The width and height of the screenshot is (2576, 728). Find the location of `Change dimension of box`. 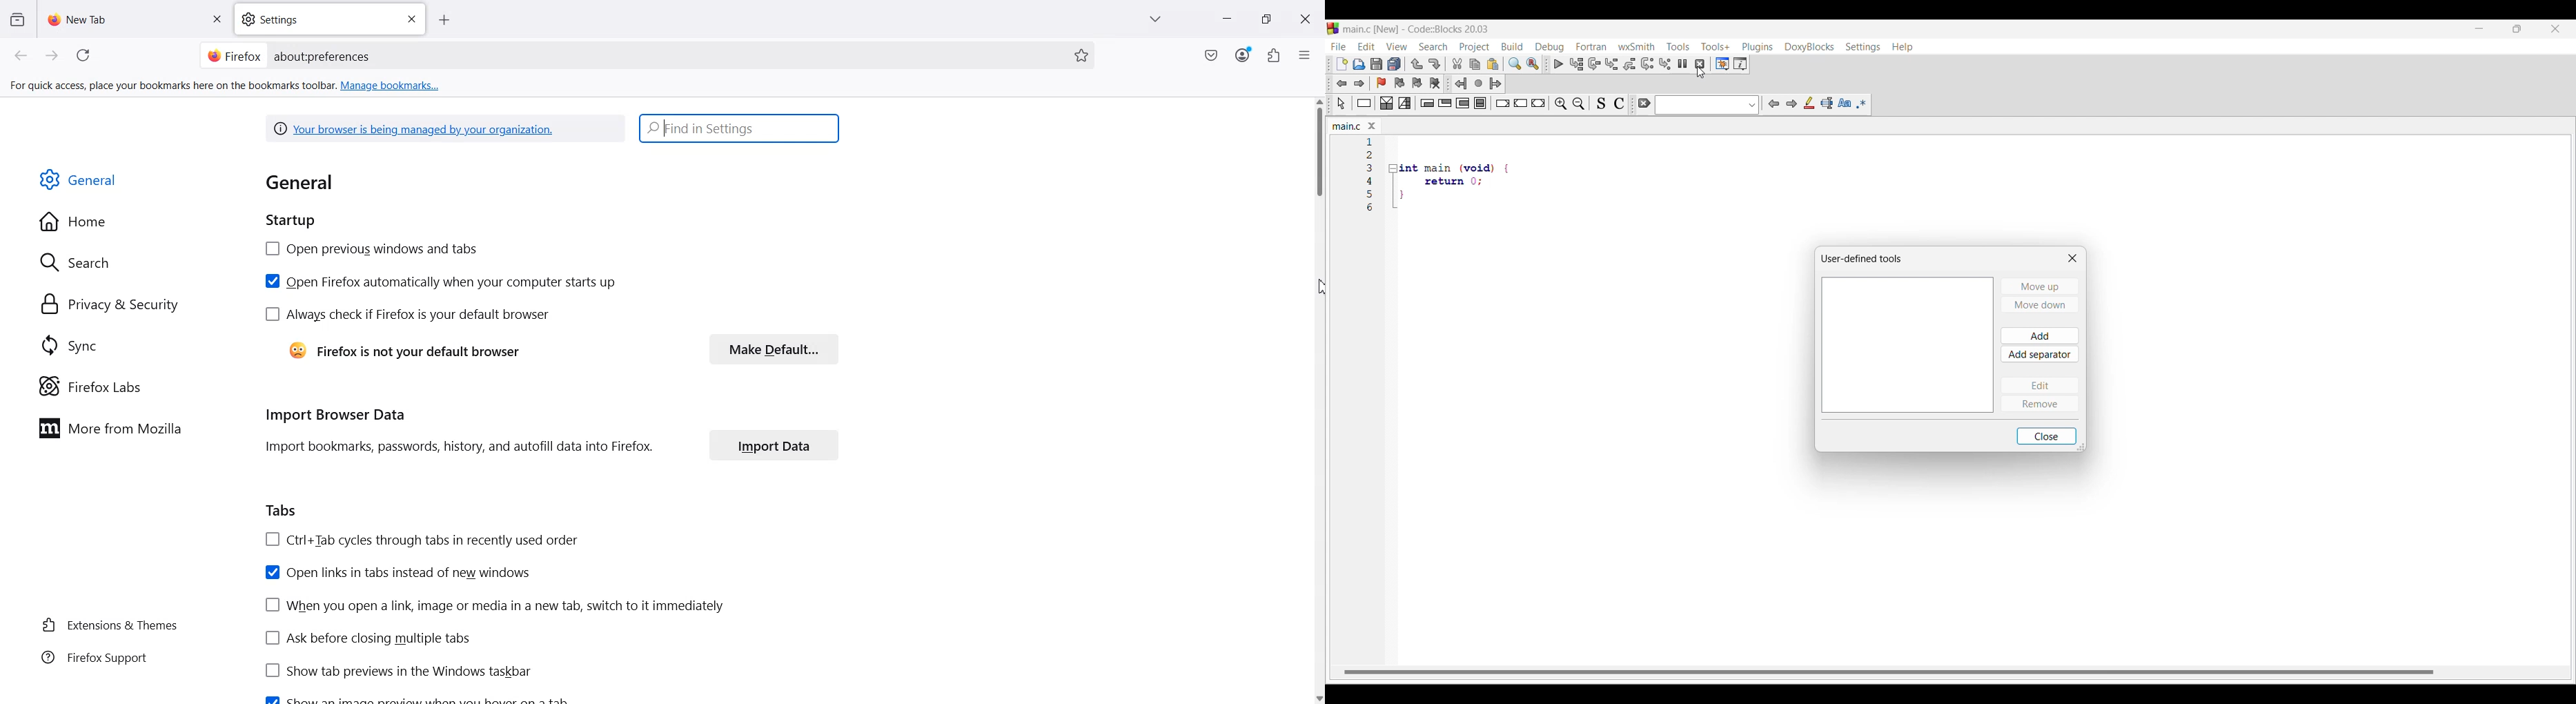

Change dimension of box is located at coordinates (2081, 447).